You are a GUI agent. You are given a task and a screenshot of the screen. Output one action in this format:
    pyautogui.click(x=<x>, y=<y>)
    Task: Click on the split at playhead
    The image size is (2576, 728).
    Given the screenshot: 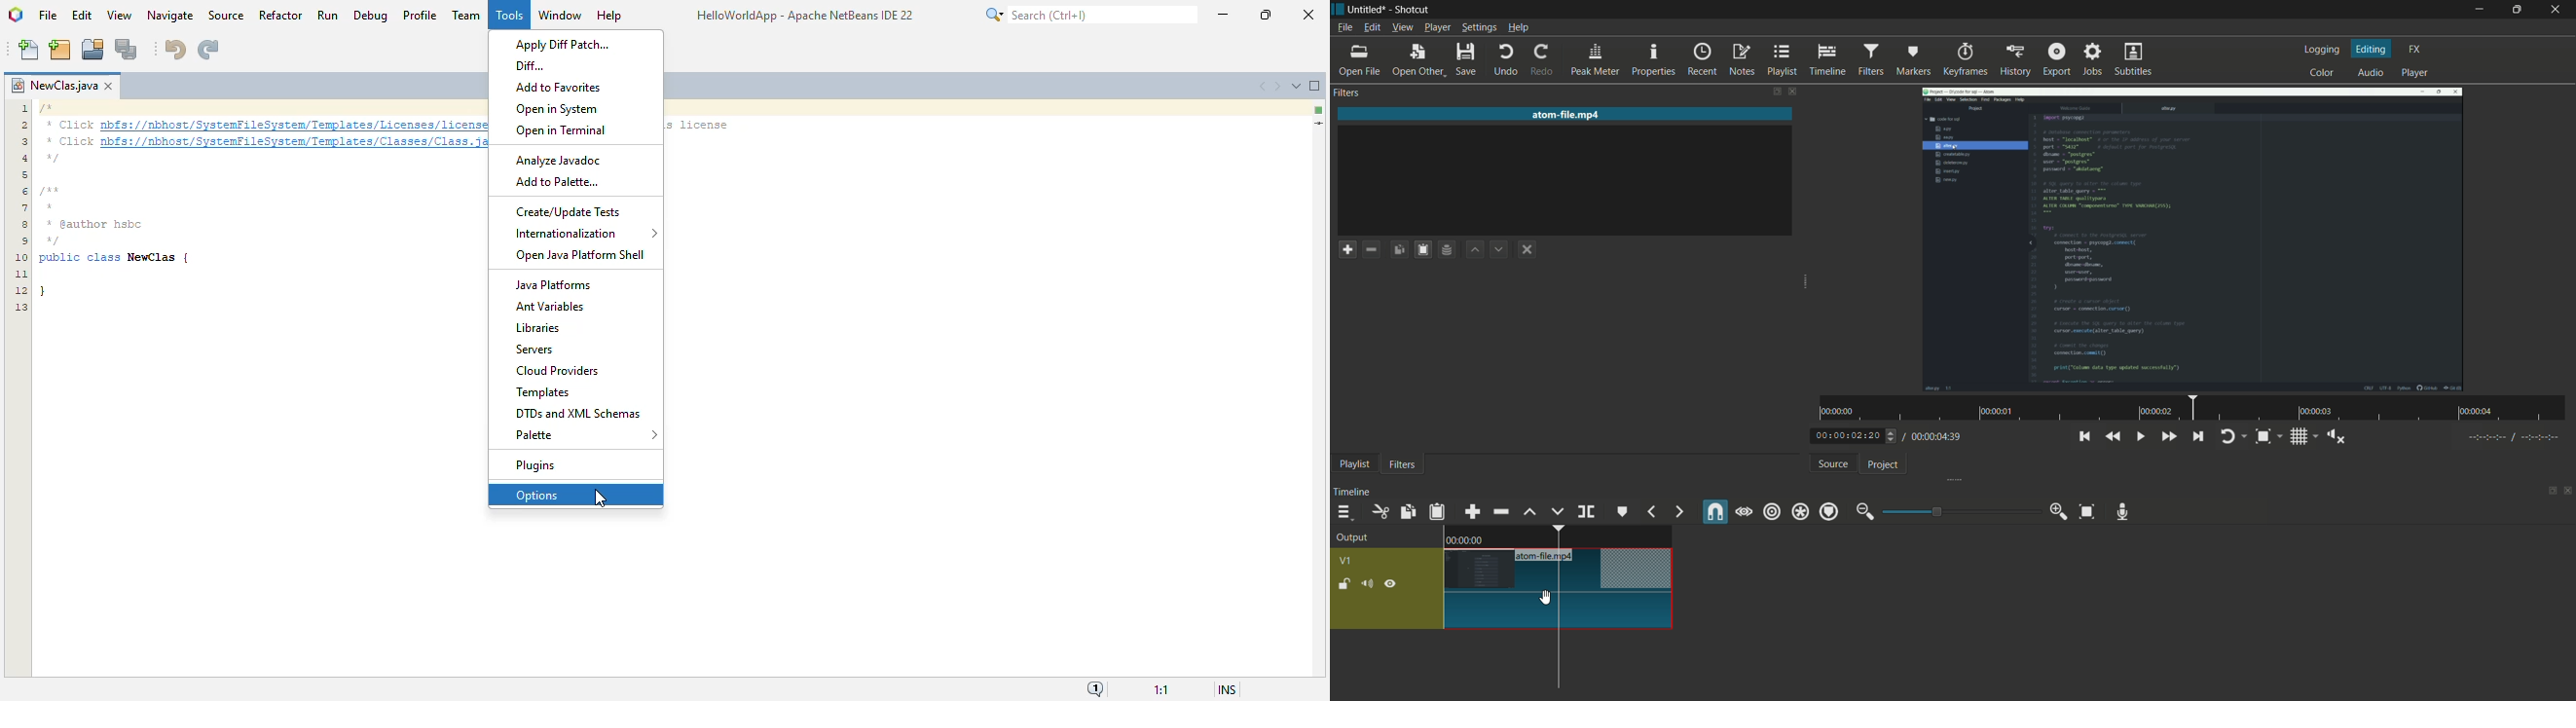 What is the action you would take?
    pyautogui.click(x=1584, y=512)
    